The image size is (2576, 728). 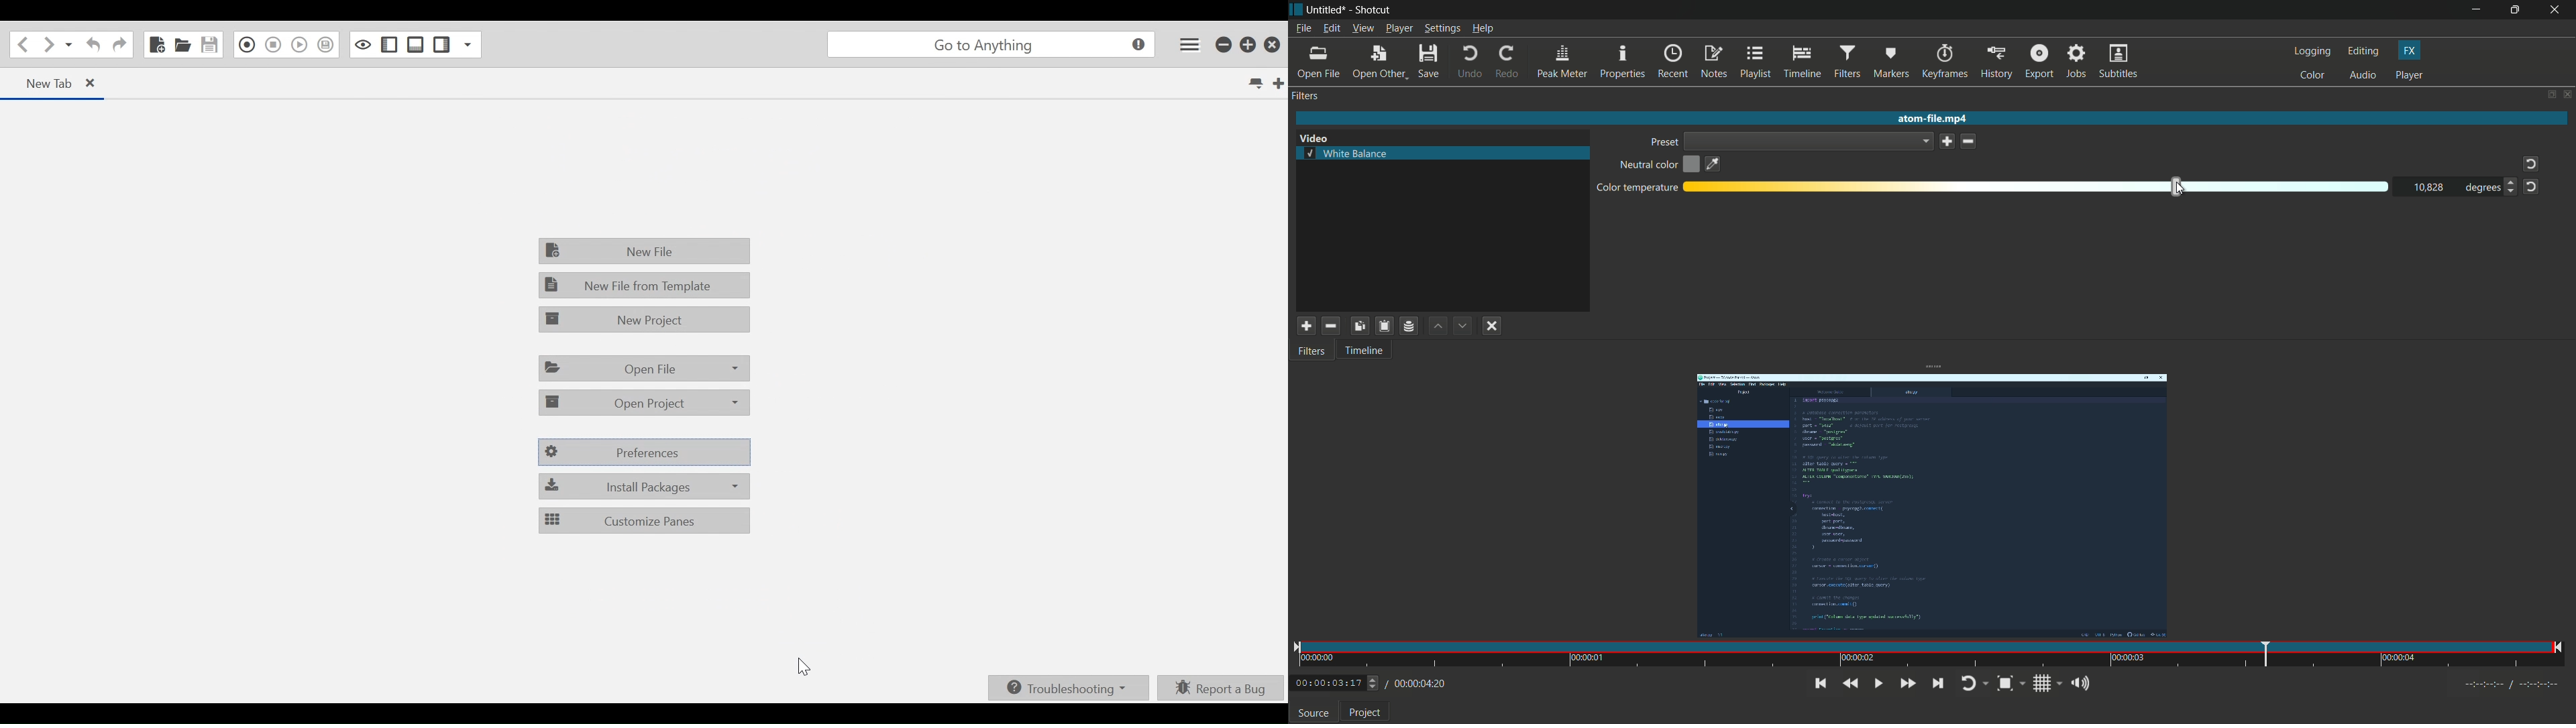 What do you see at coordinates (1907, 684) in the screenshot?
I see `quickly play forward` at bounding box center [1907, 684].